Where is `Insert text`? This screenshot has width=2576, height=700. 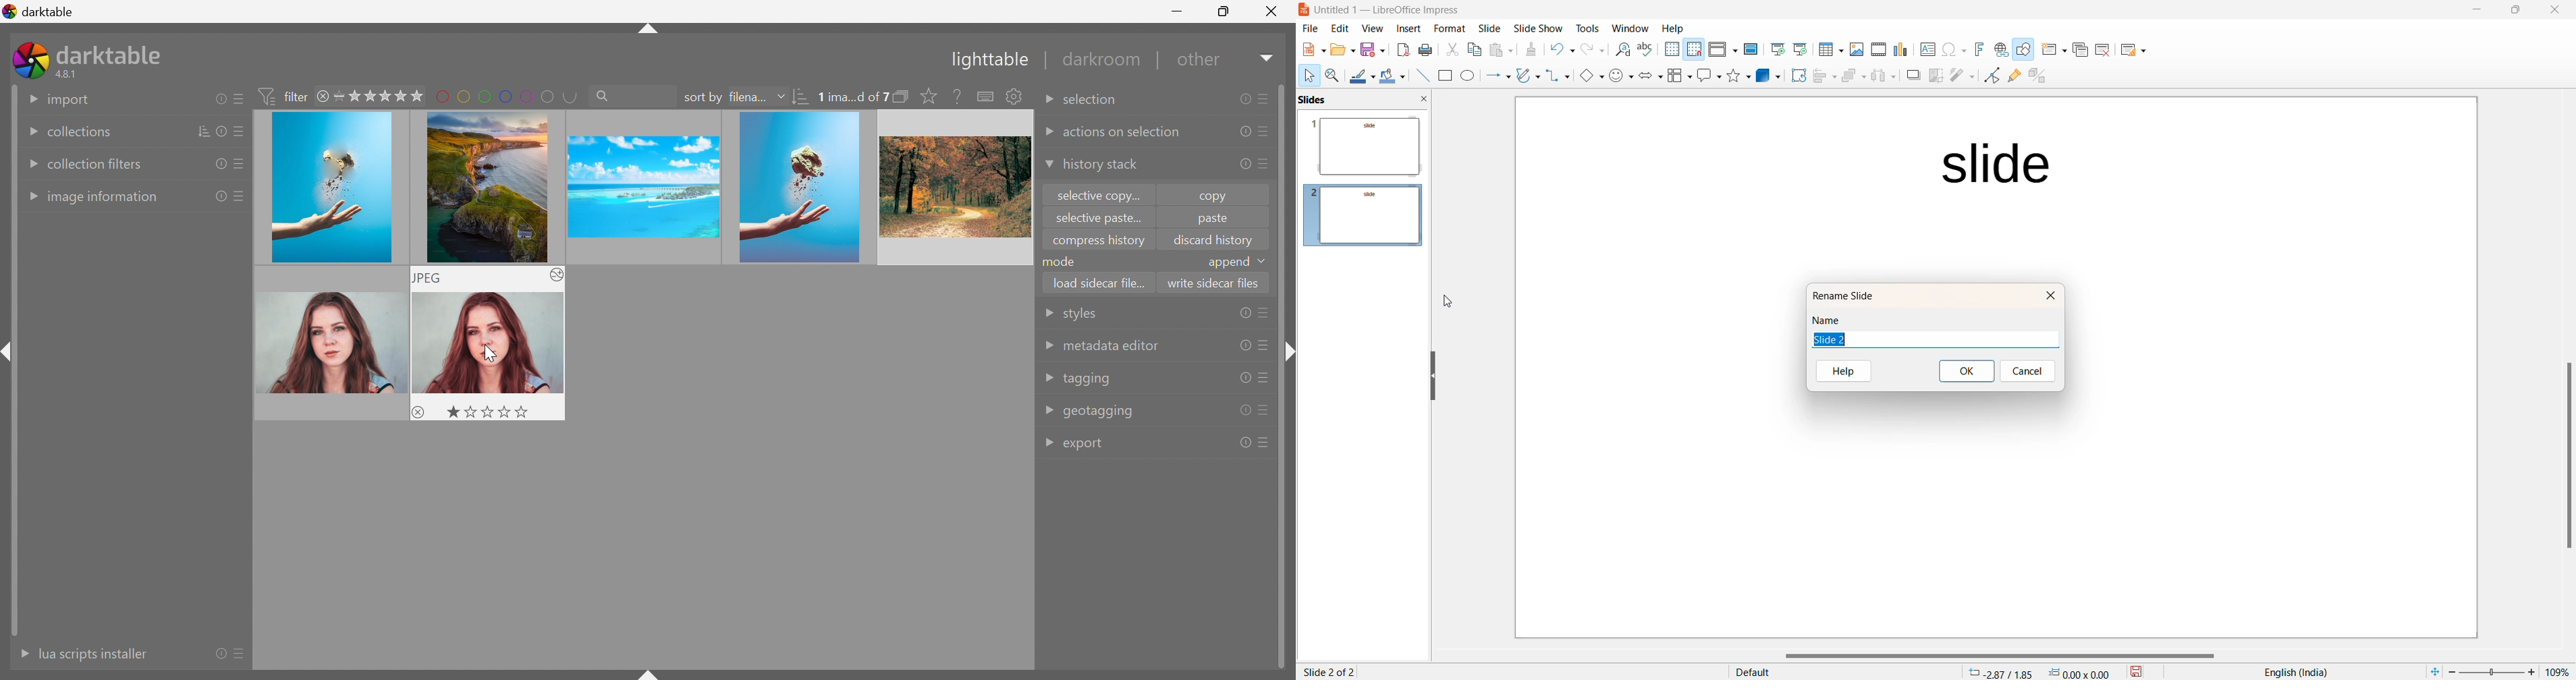 Insert text is located at coordinates (1923, 49).